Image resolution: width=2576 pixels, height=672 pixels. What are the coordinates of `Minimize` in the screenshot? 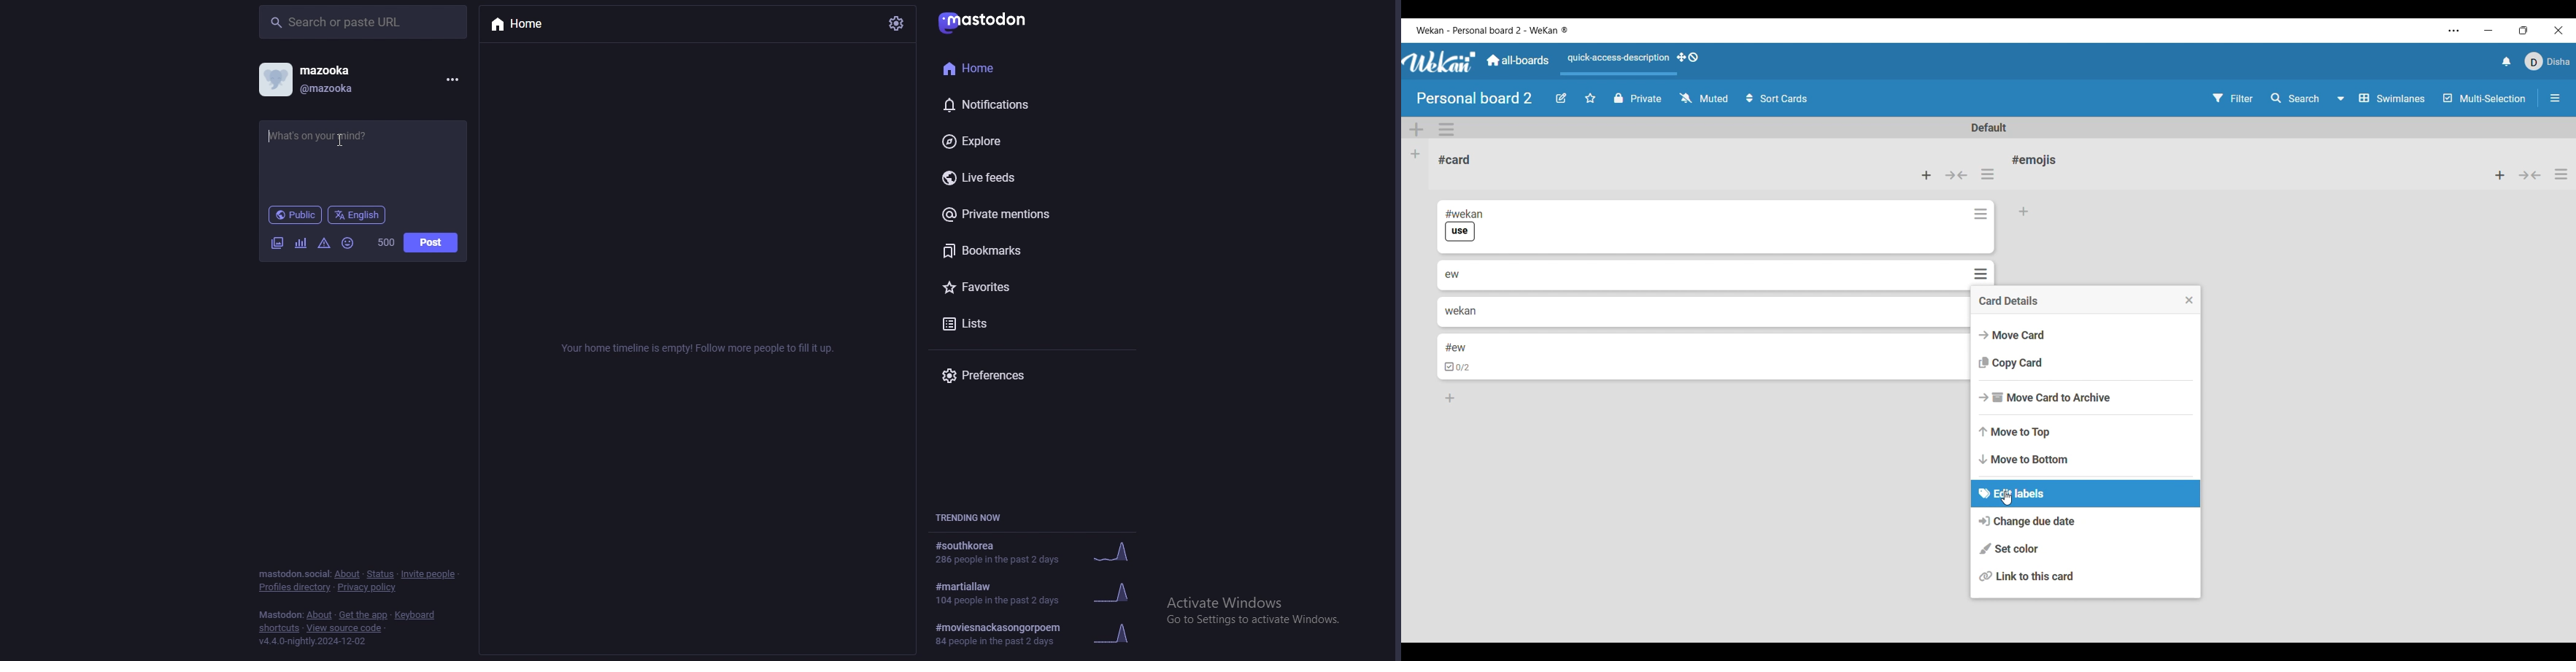 It's located at (2488, 31).